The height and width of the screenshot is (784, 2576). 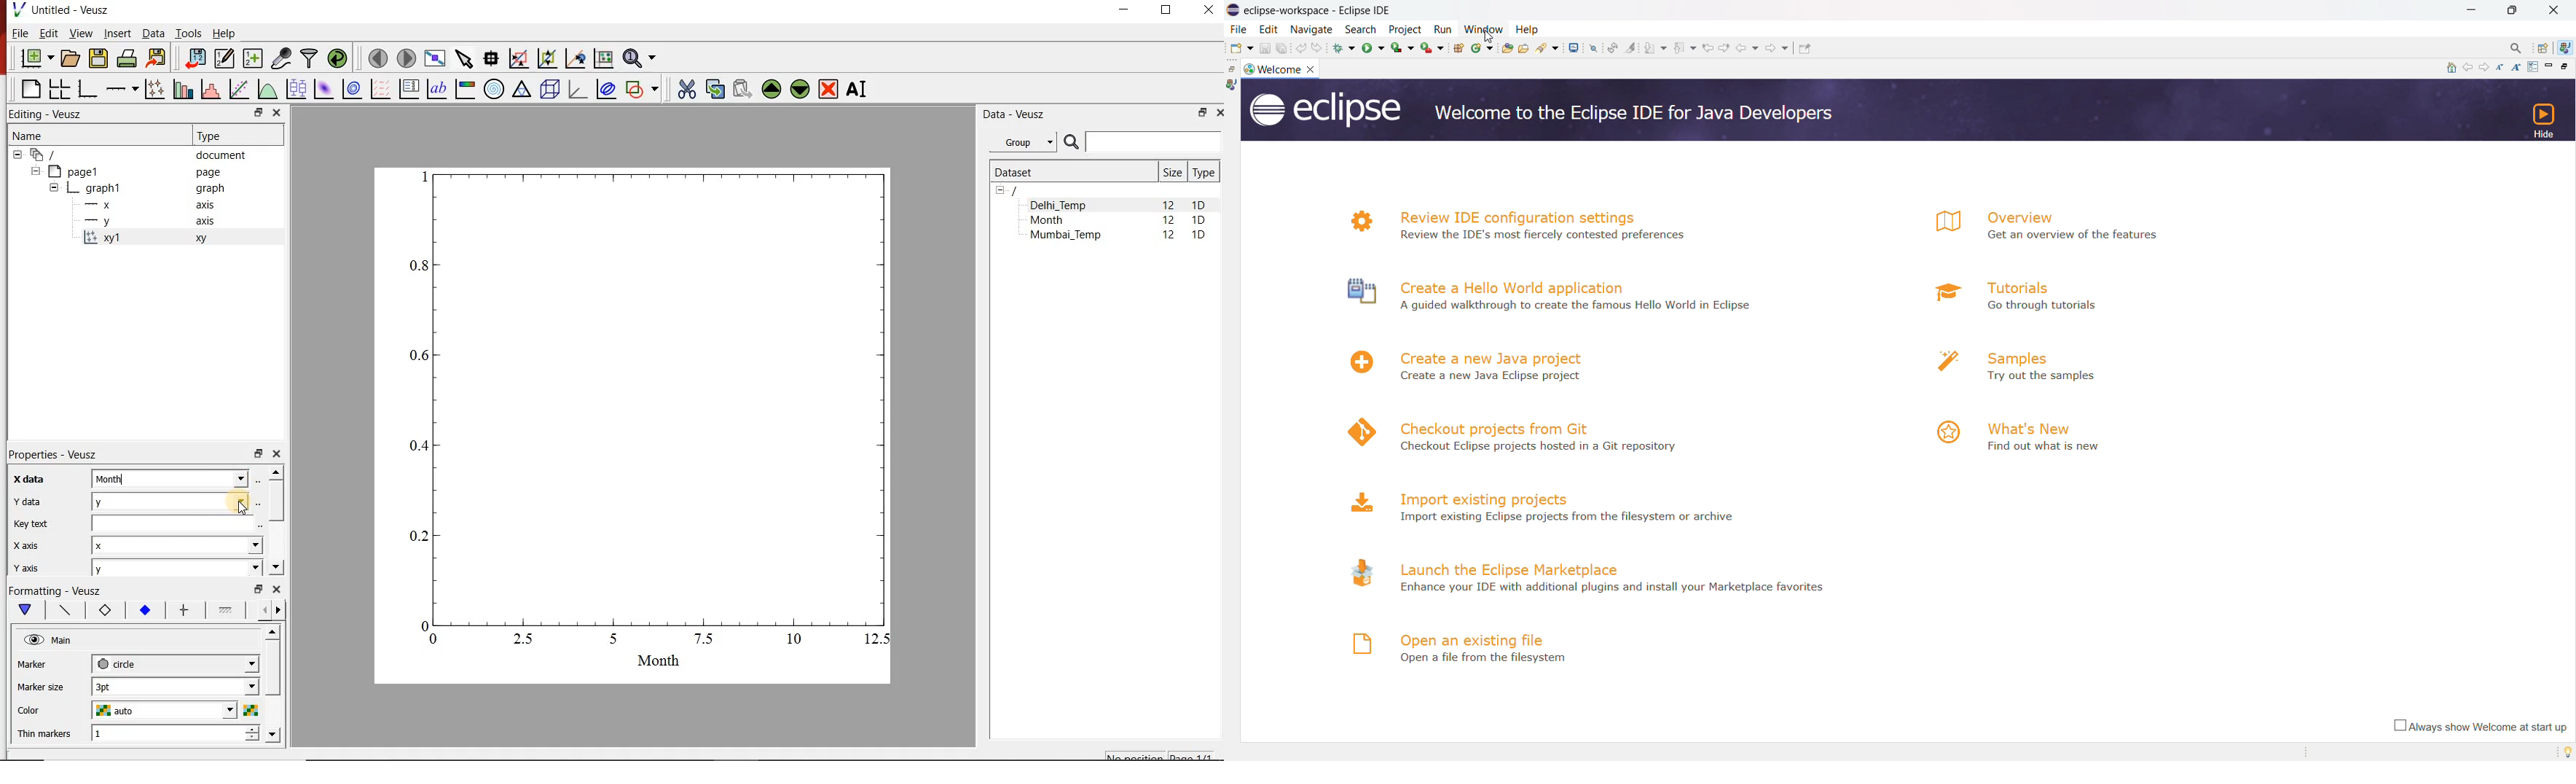 I want to click on logo, so click(x=1939, y=222).